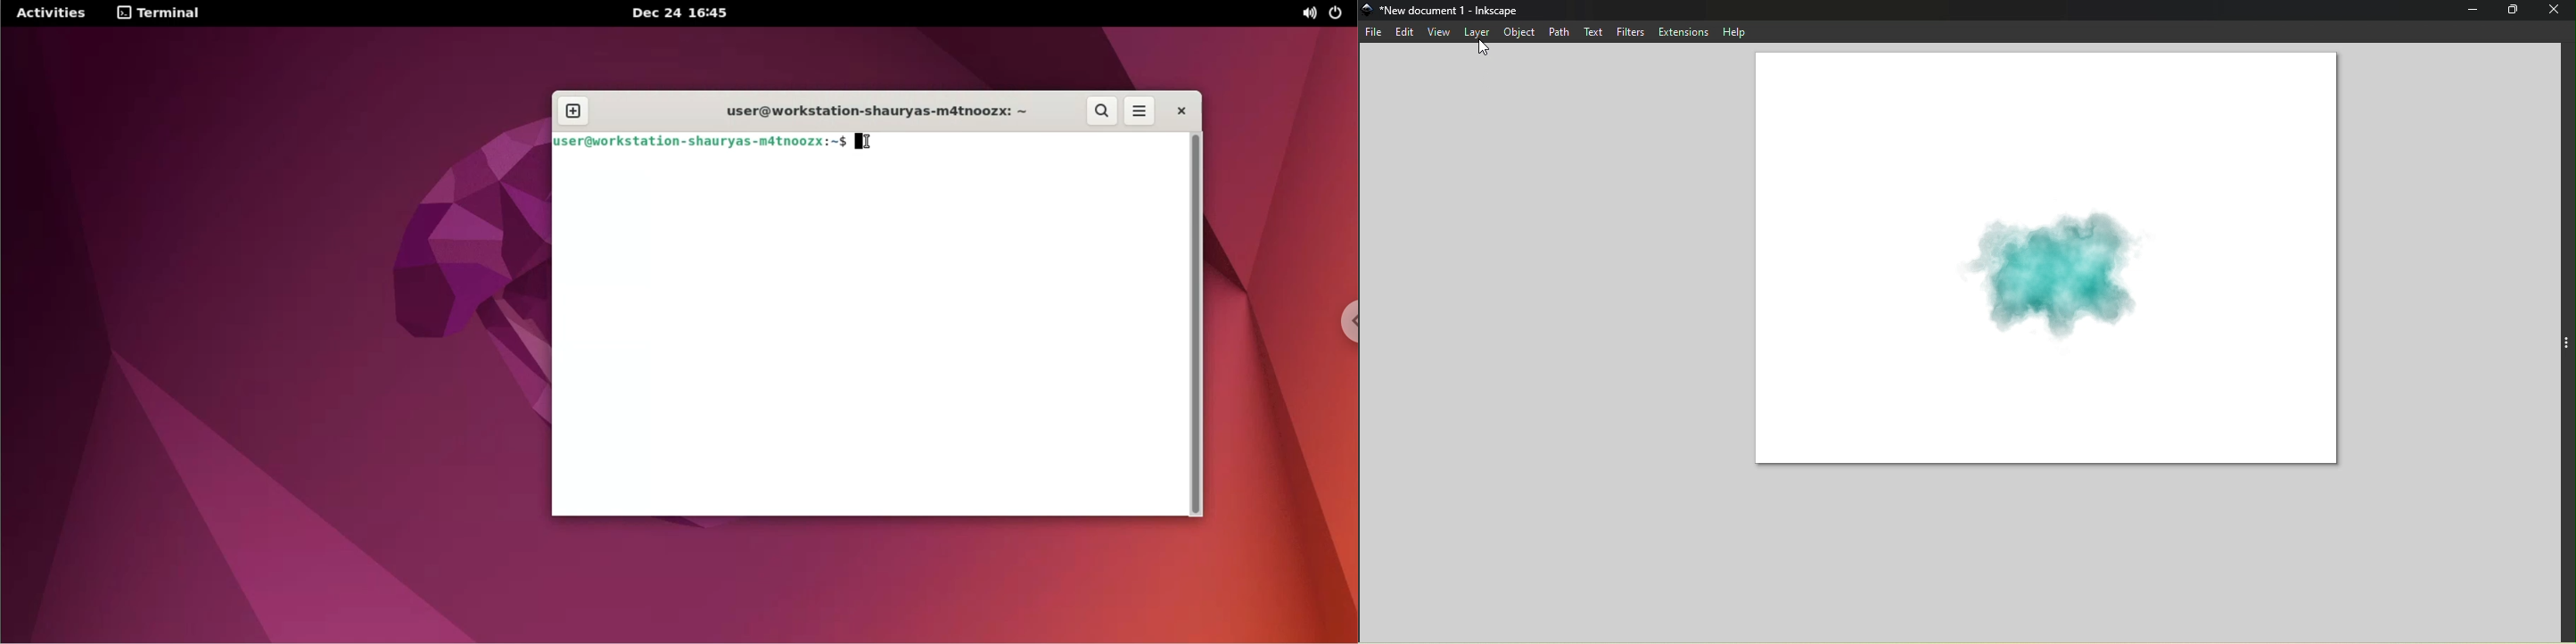 The image size is (2576, 644). What do you see at coordinates (2046, 262) in the screenshot?
I see `Canvas showing some shape` at bounding box center [2046, 262].